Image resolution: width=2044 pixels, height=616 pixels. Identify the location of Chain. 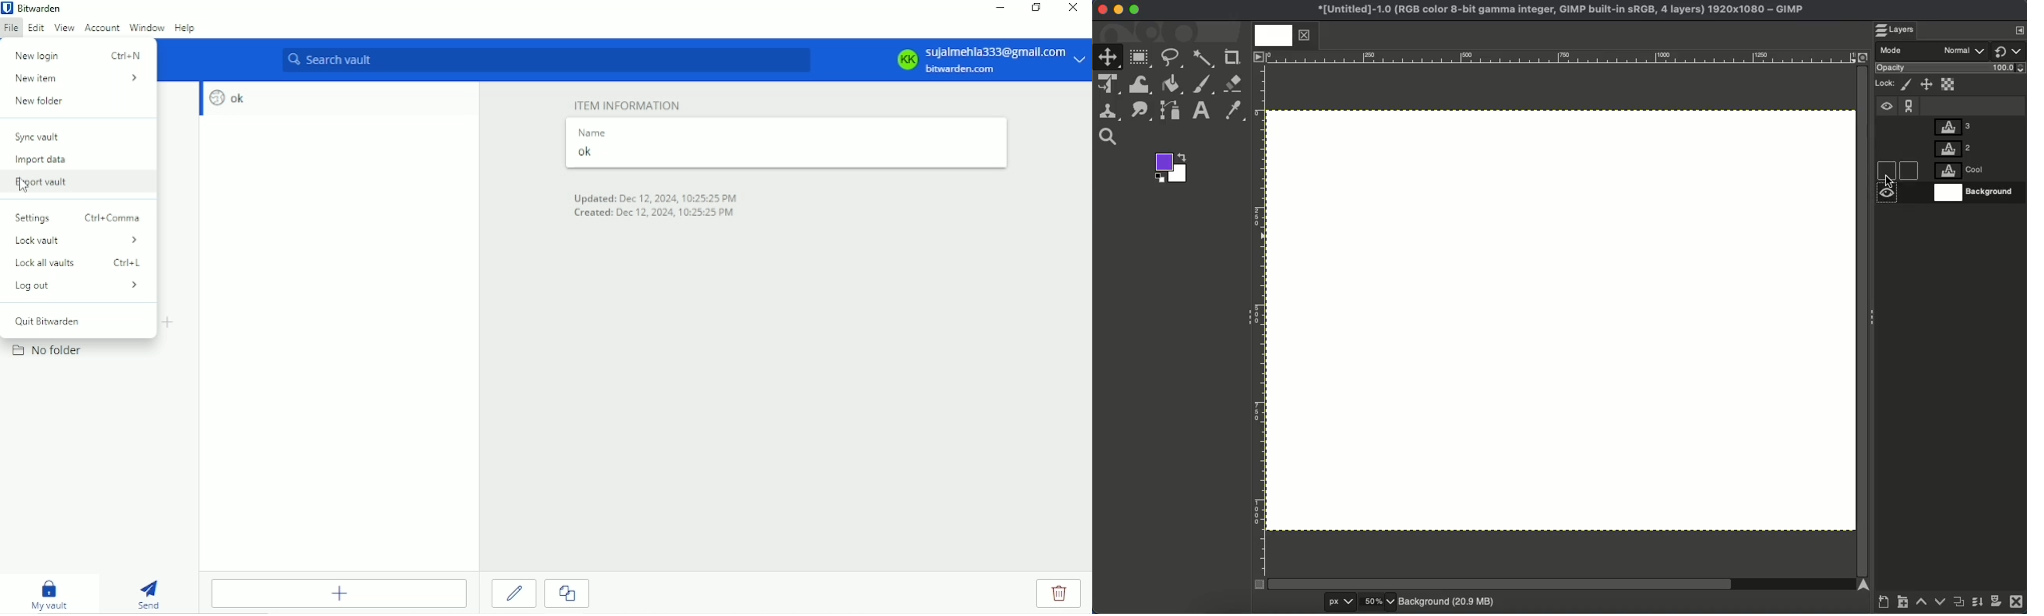
(1909, 102).